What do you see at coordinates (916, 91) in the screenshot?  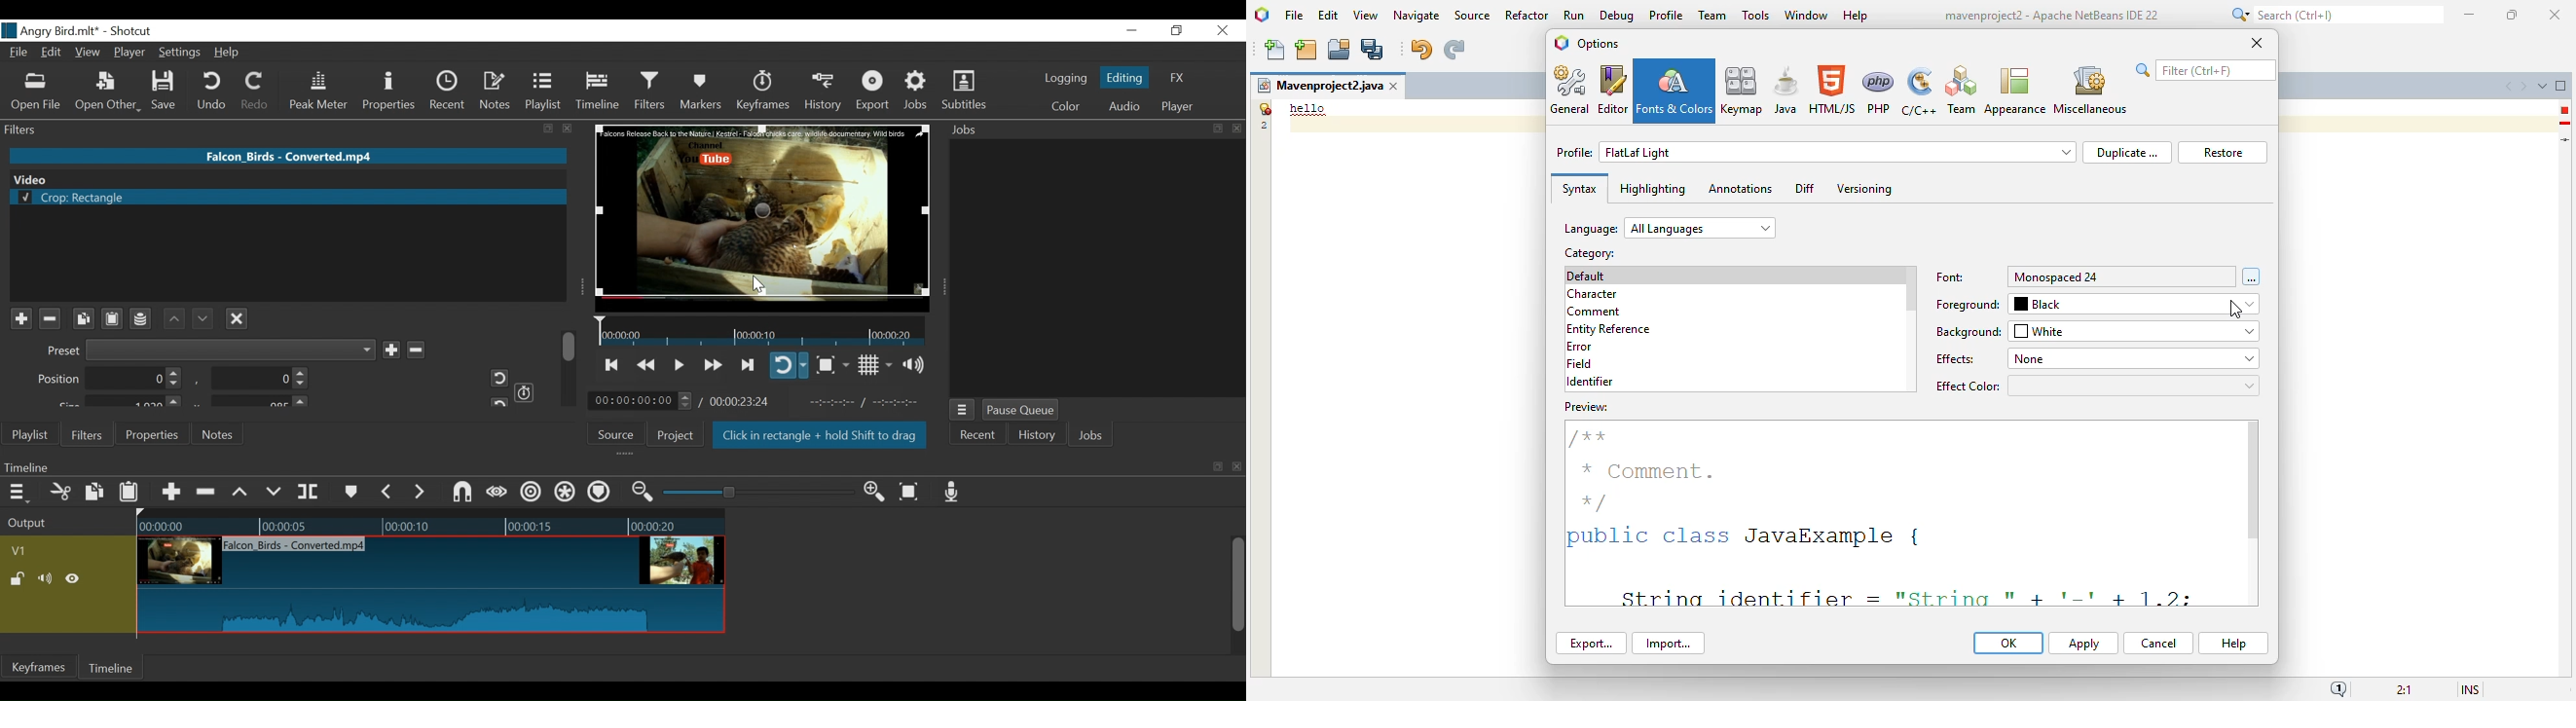 I see `Jobs` at bounding box center [916, 91].